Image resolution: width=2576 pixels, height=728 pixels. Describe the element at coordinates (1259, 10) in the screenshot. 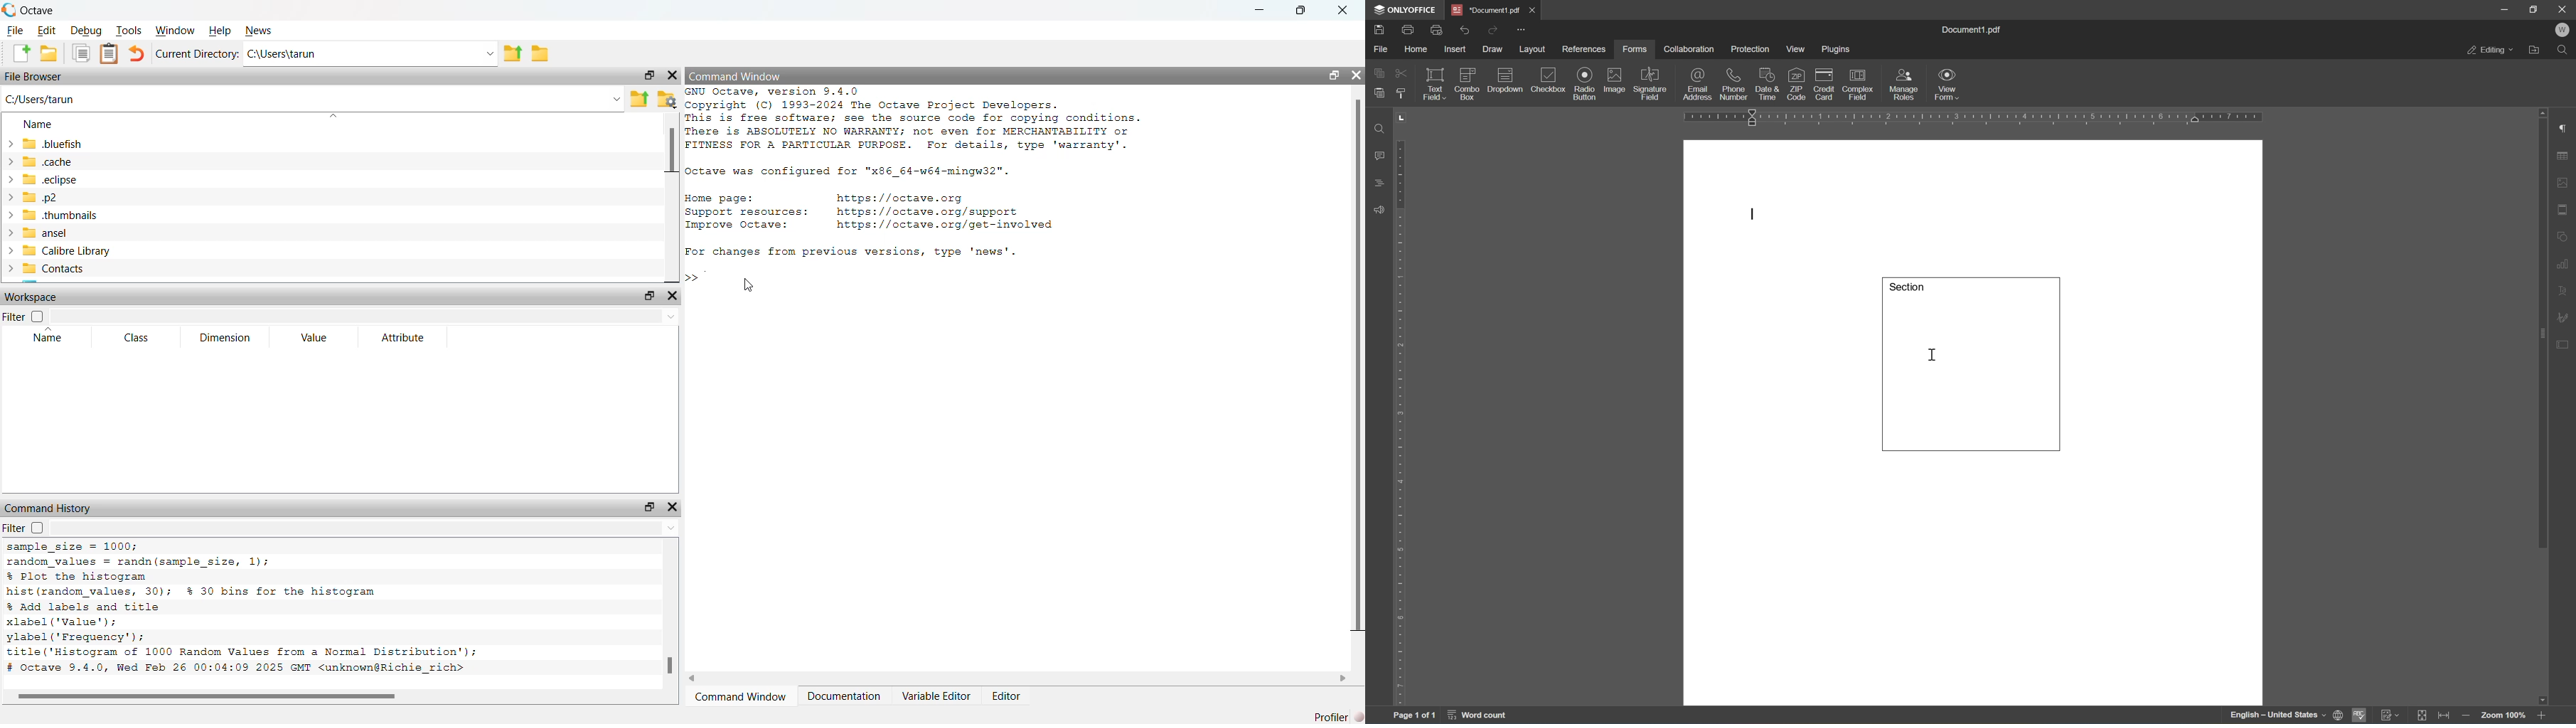

I see `minimize` at that location.